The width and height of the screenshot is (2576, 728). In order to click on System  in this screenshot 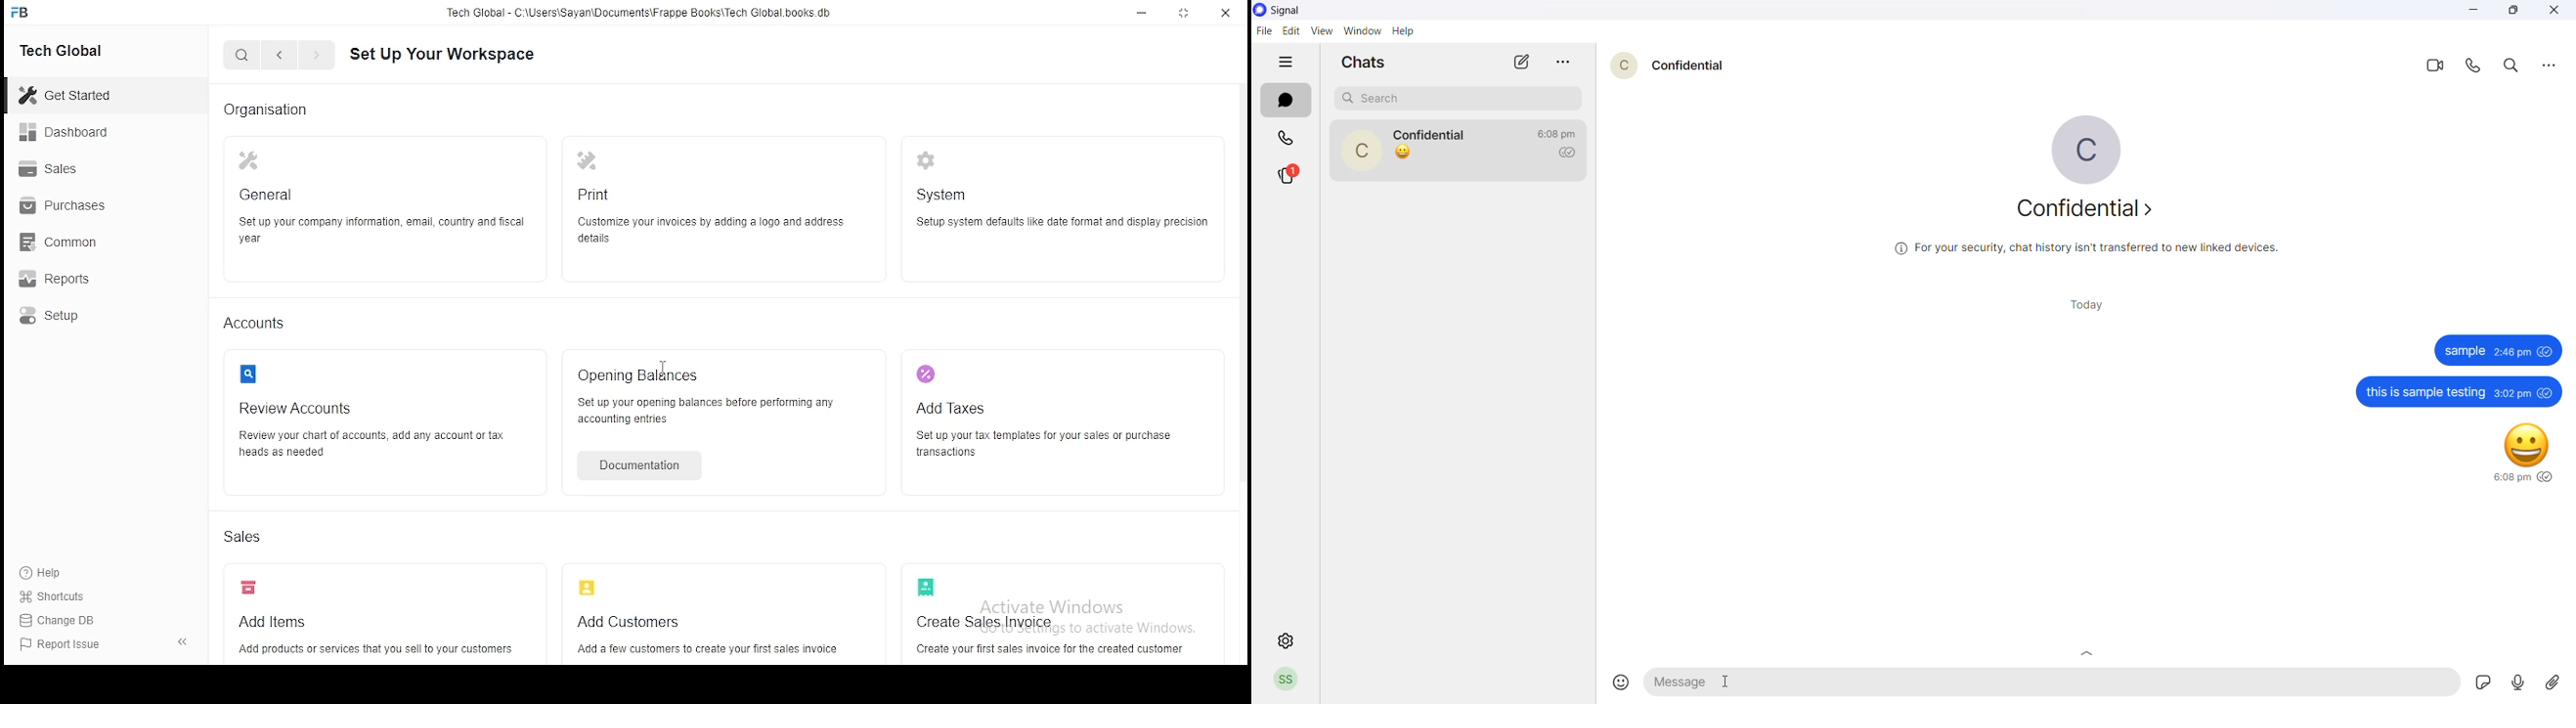, I will do `click(1060, 204)`.